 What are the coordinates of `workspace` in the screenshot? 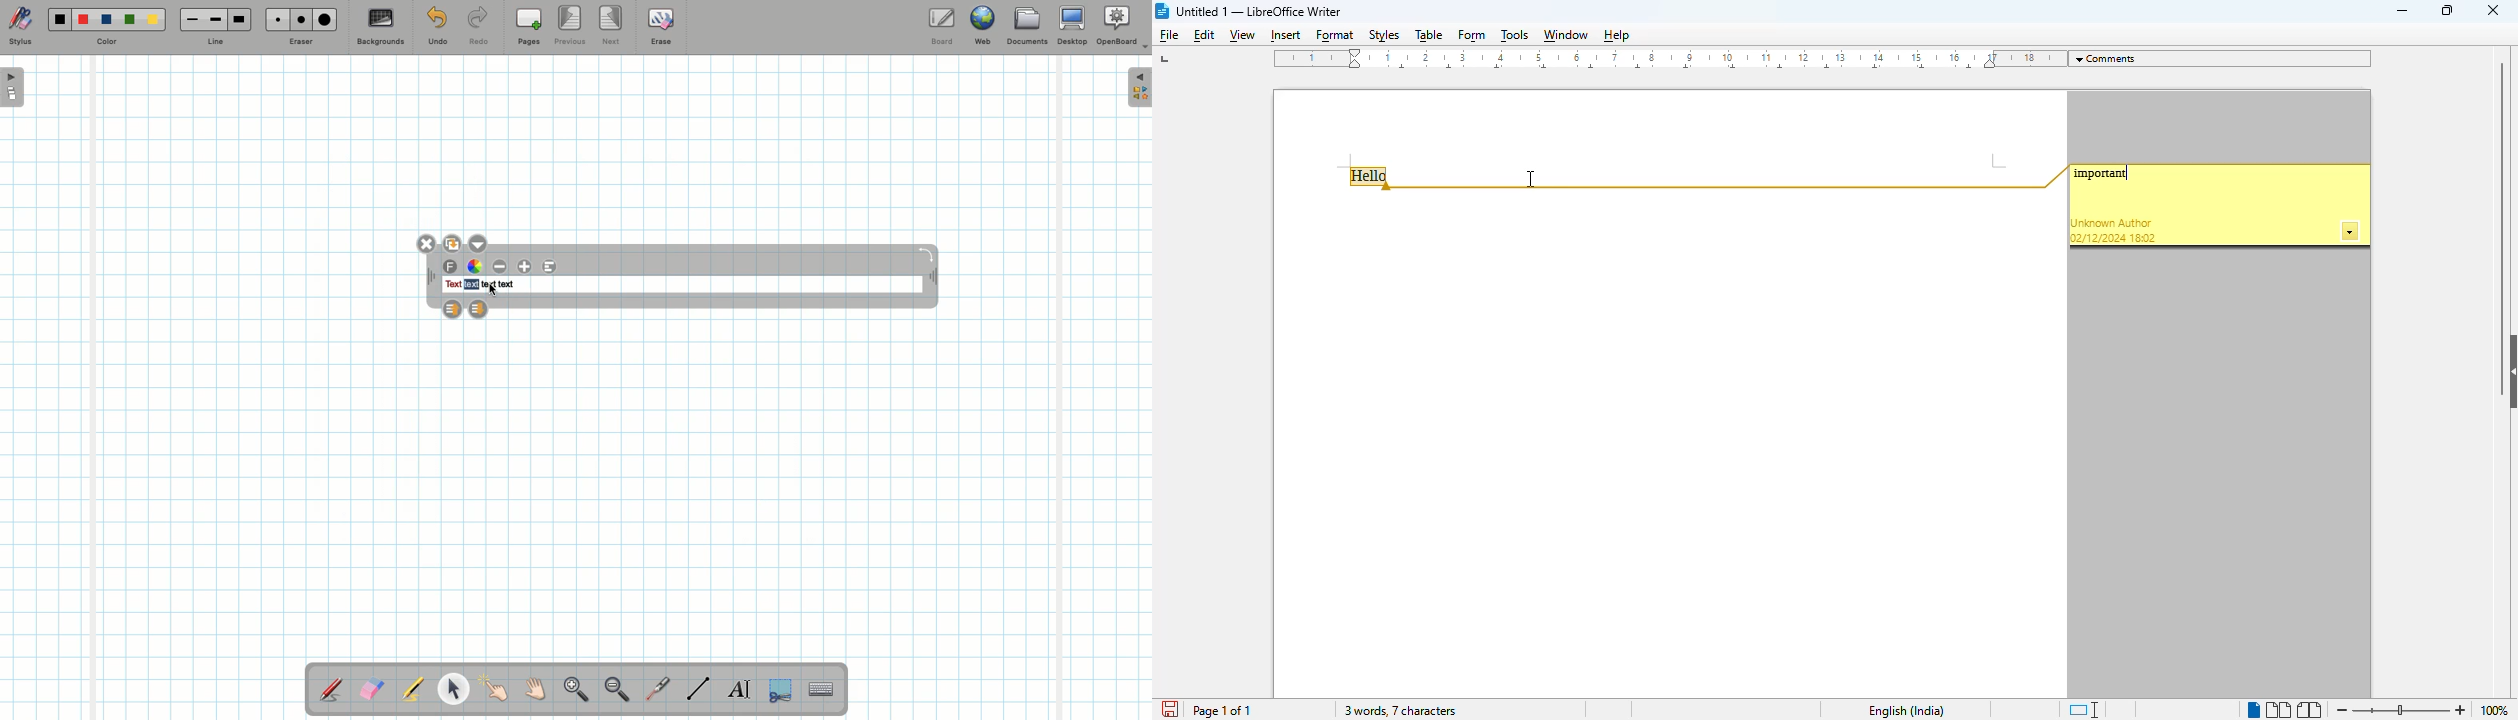 It's located at (1667, 126).